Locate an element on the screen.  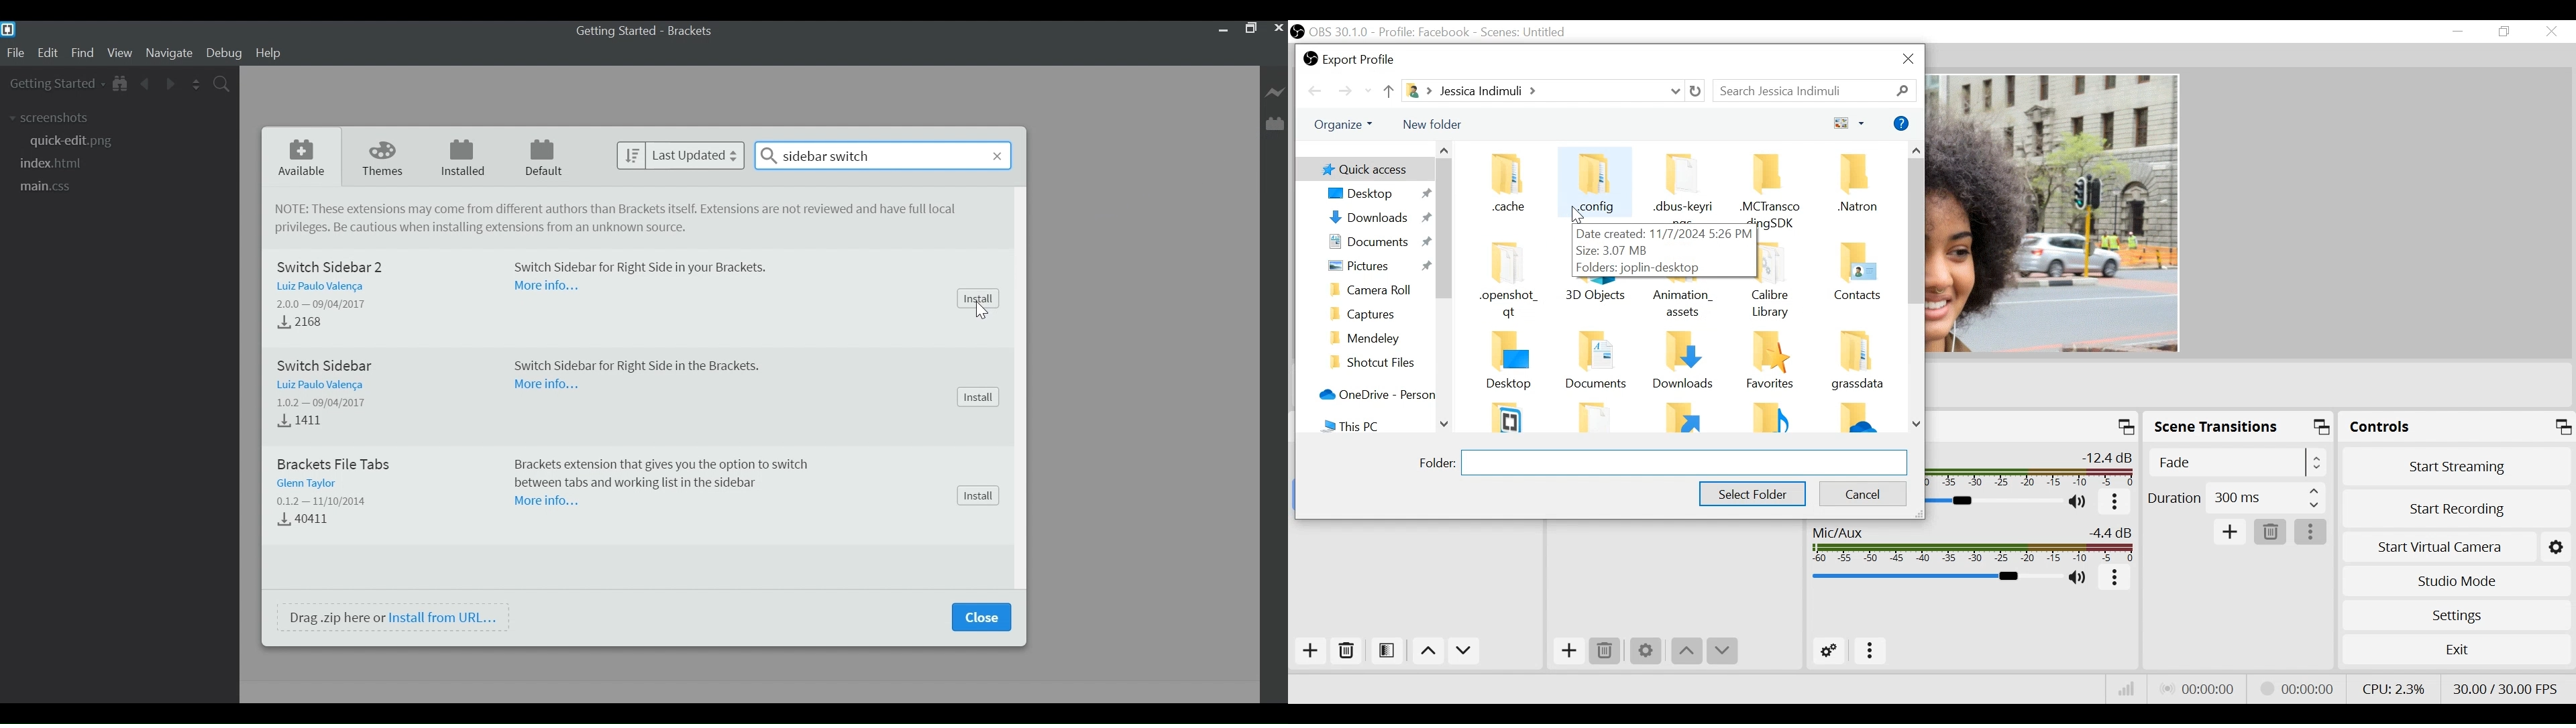
Settings is located at coordinates (2459, 616).